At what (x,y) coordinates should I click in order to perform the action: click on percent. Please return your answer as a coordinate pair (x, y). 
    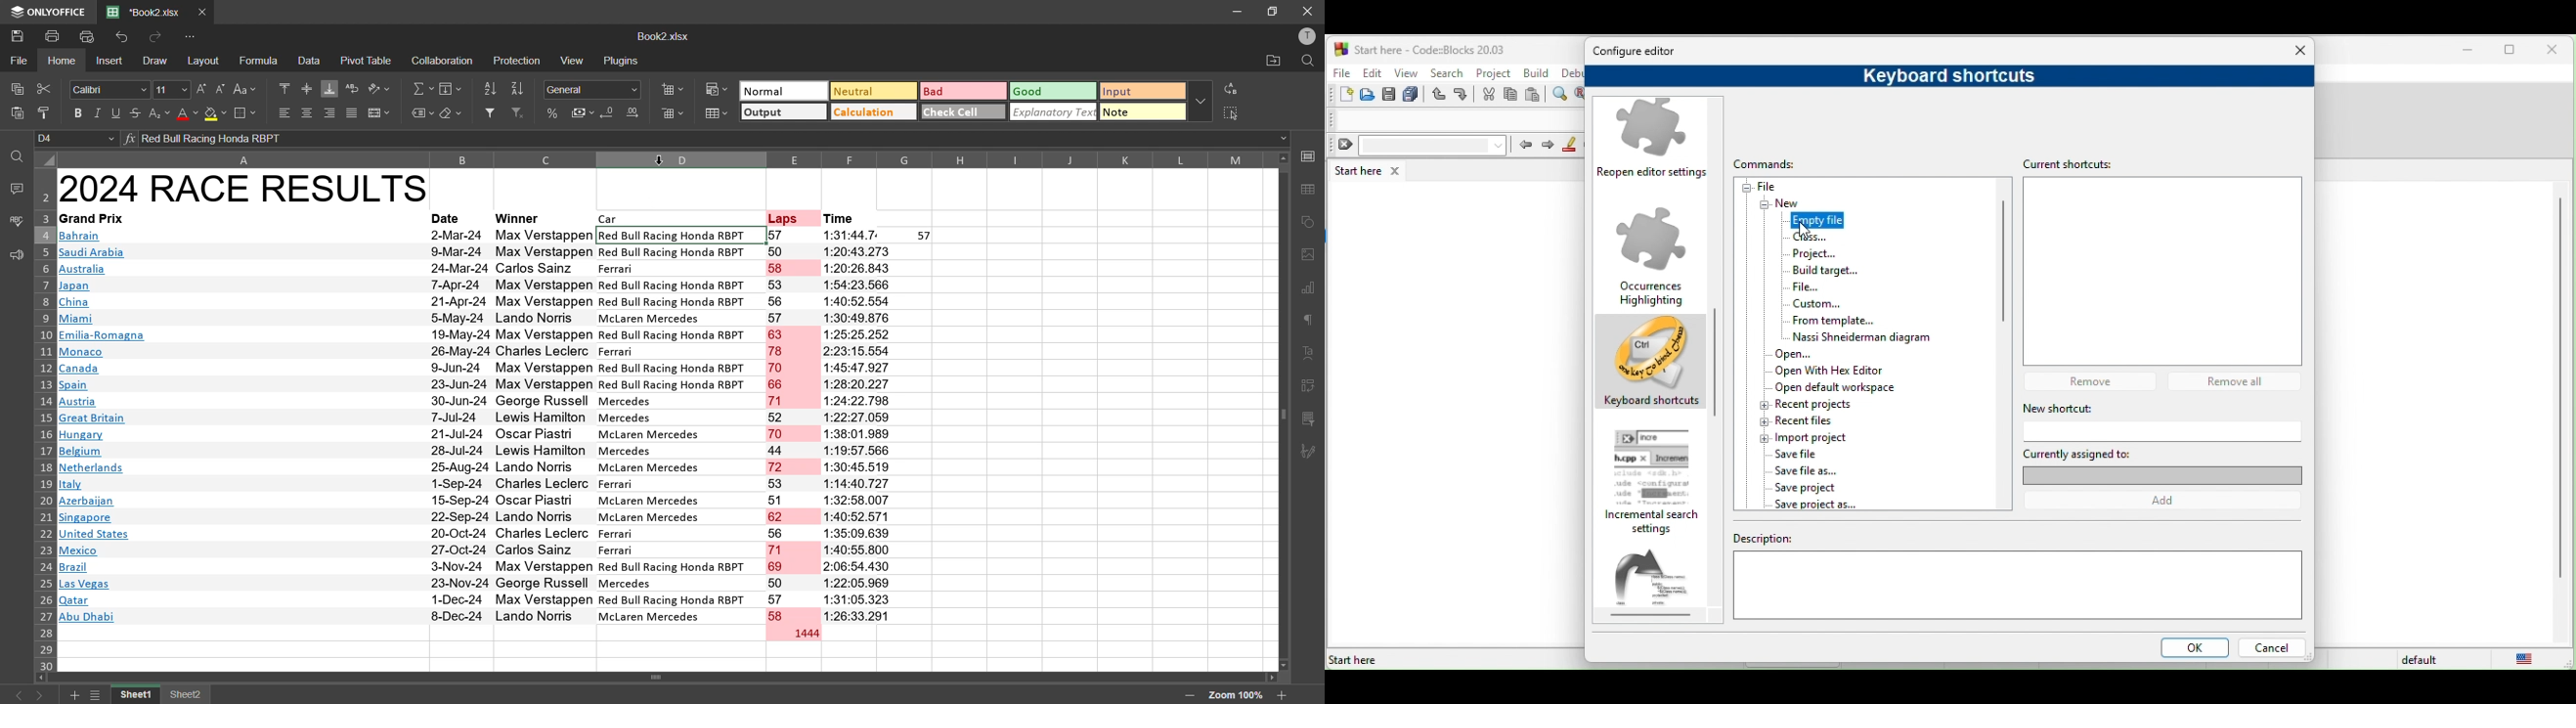
    Looking at the image, I should click on (553, 114).